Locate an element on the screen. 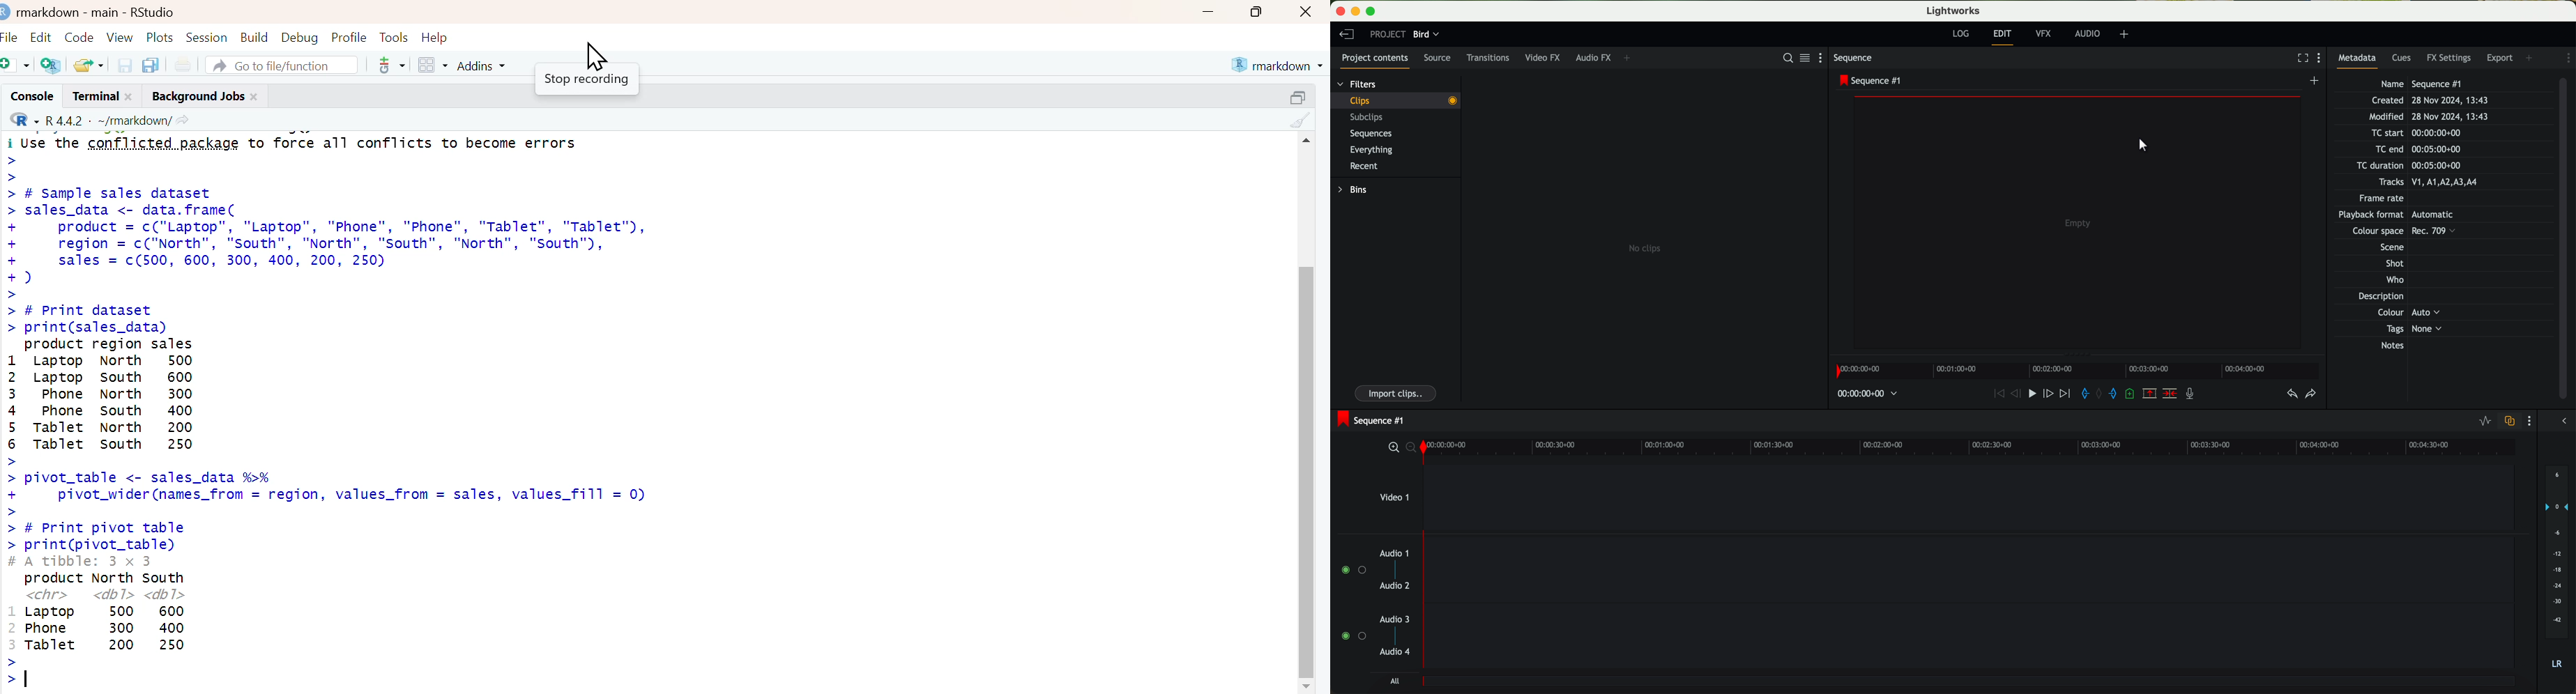 This screenshot has height=700, width=2576. create project is located at coordinates (50, 65).